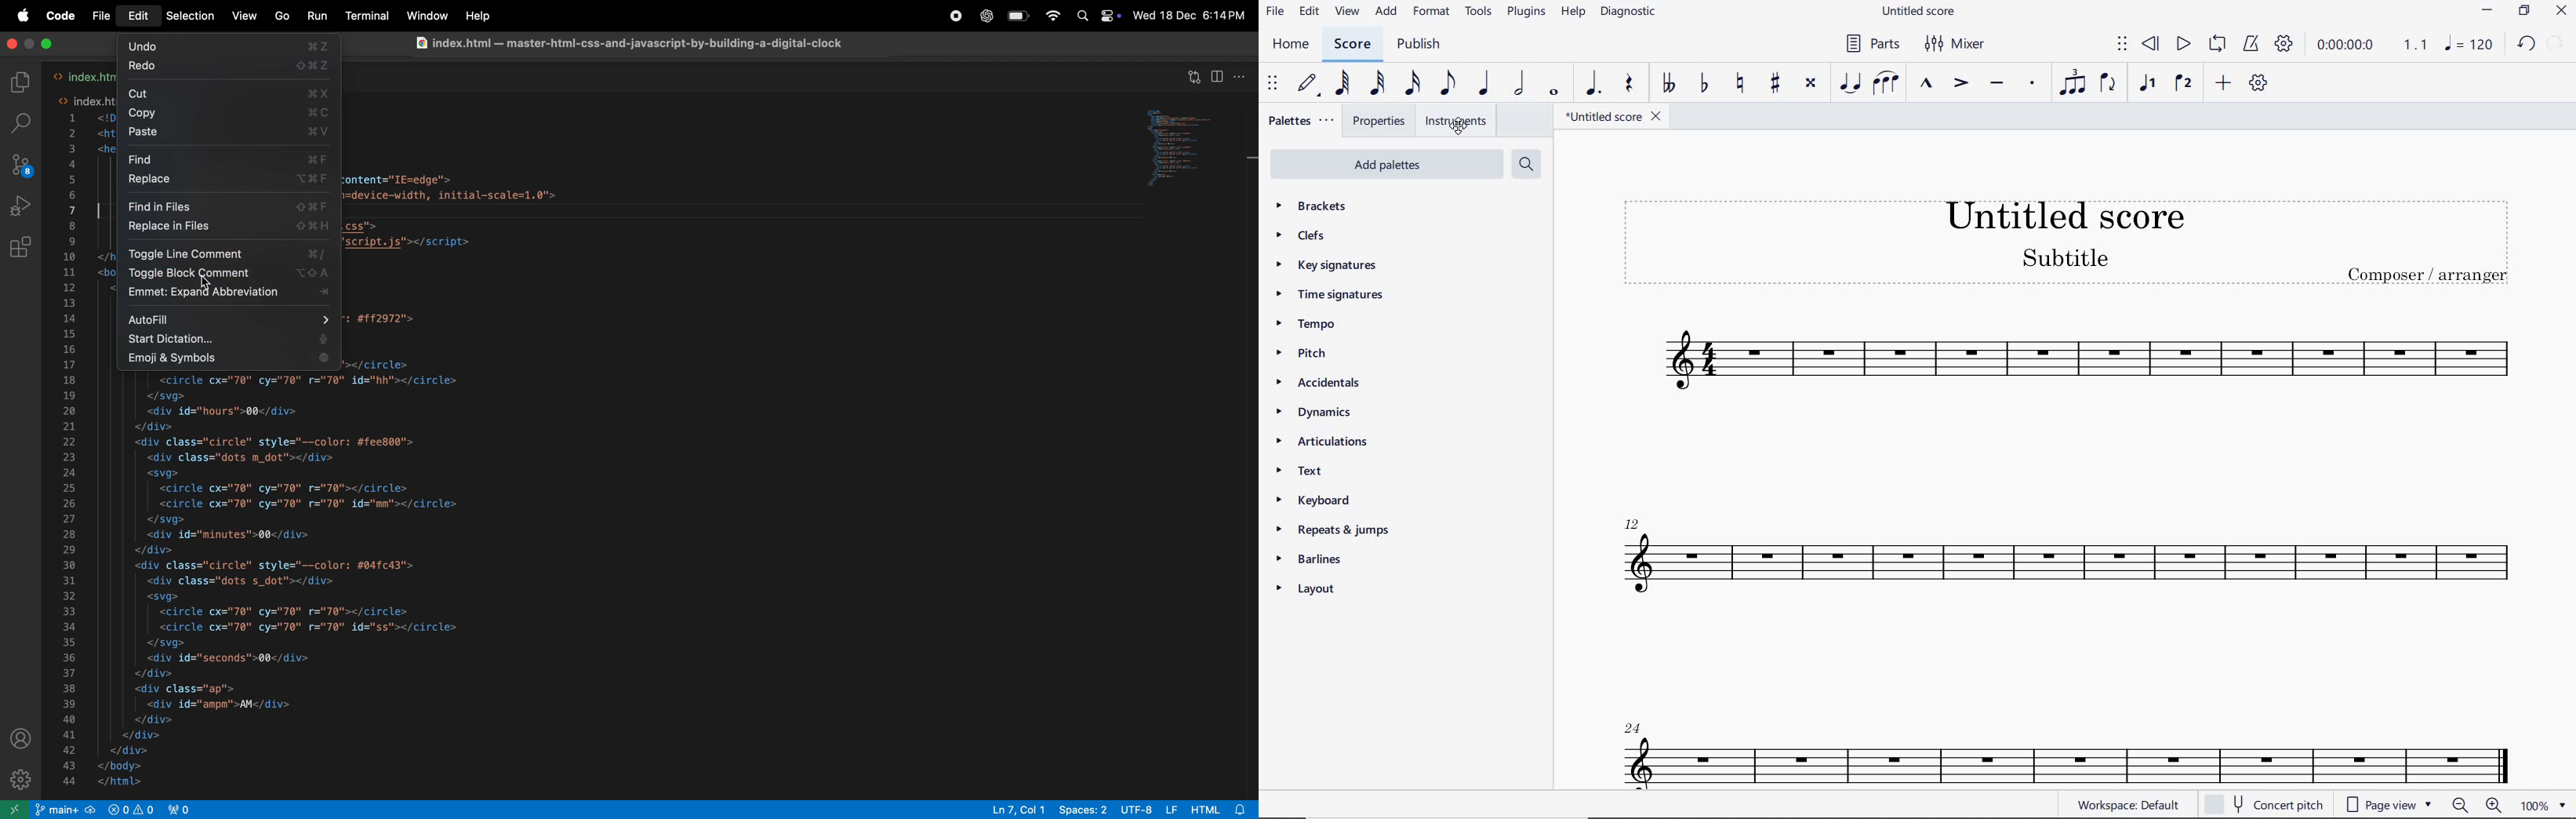 The image size is (2576, 840). Describe the element at coordinates (2479, 804) in the screenshot. I see `zoom out or zoom in` at that location.